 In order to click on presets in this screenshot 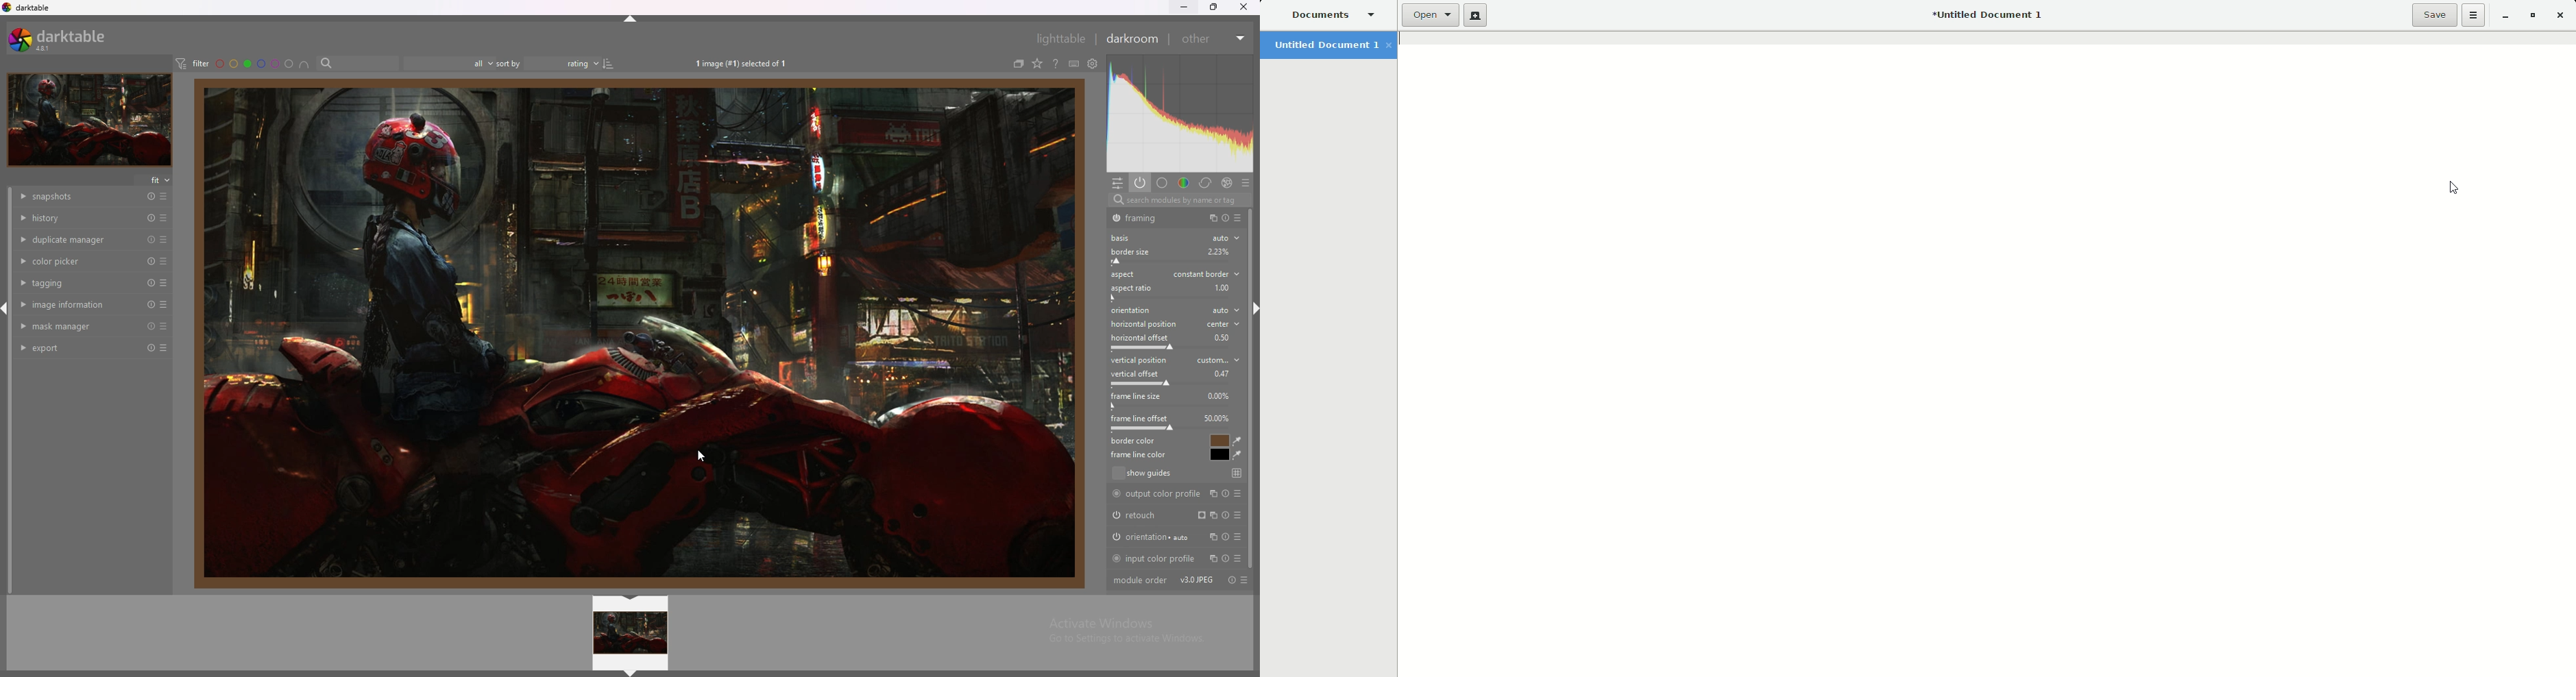, I will do `click(164, 304)`.